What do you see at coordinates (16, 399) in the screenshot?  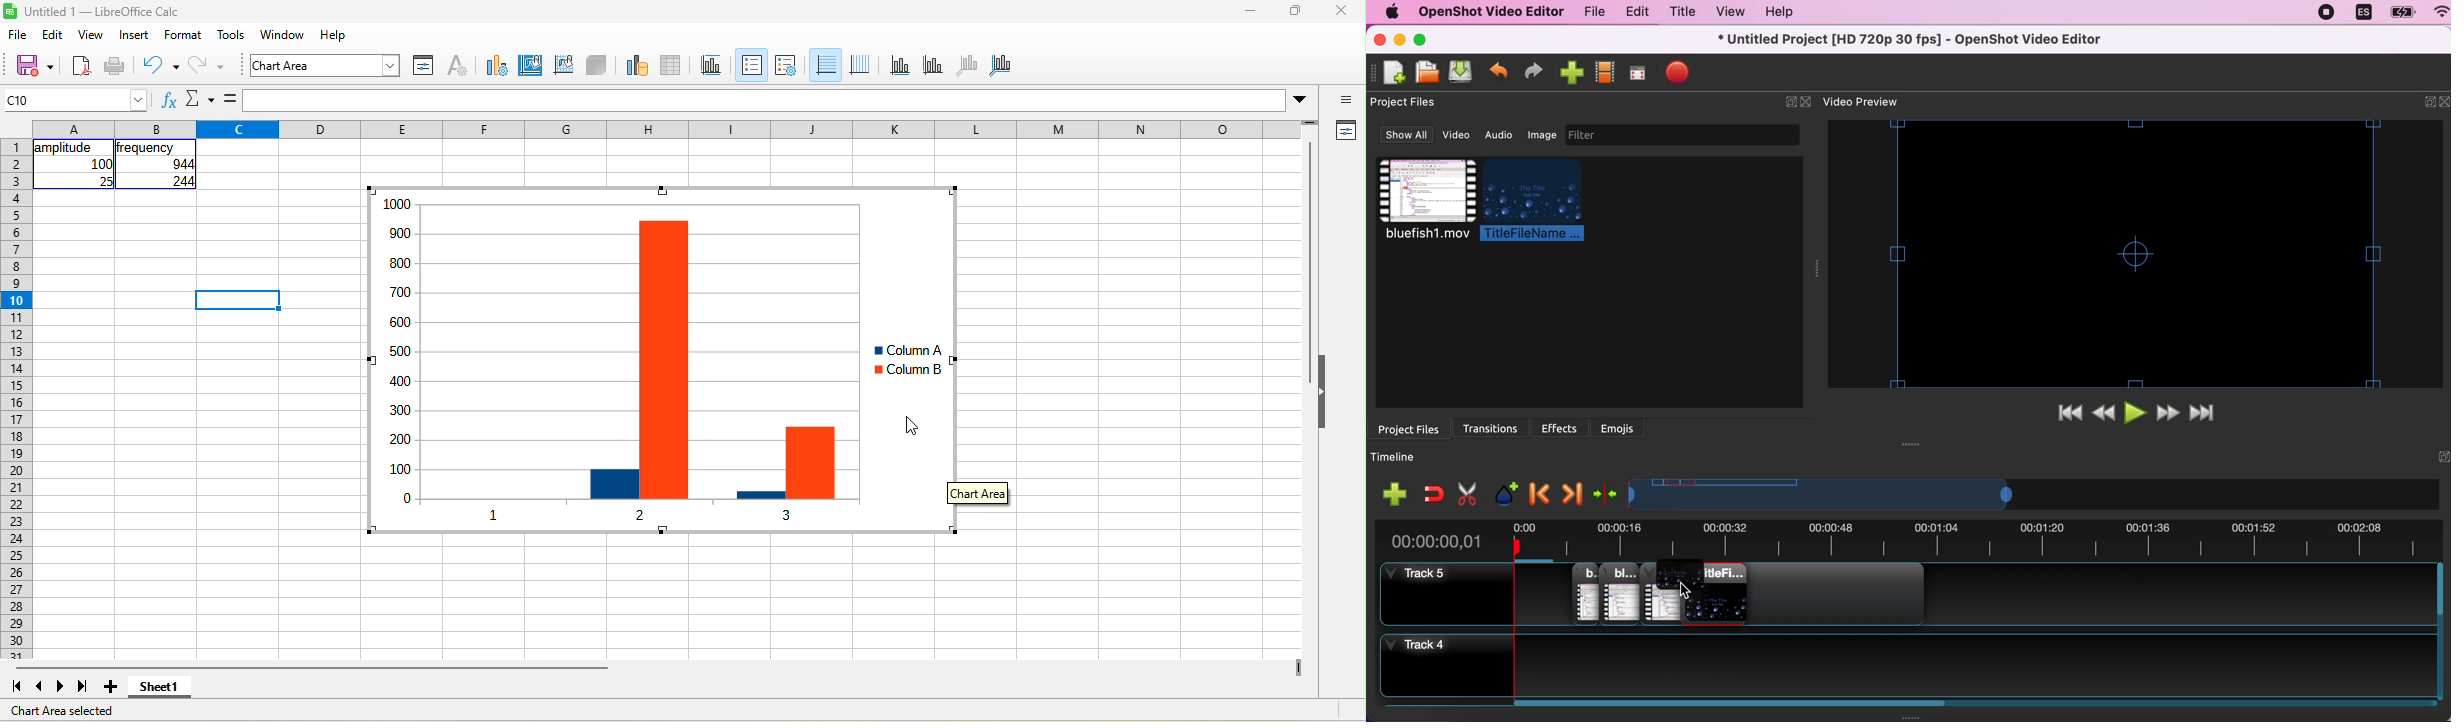 I see `rows` at bounding box center [16, 399].